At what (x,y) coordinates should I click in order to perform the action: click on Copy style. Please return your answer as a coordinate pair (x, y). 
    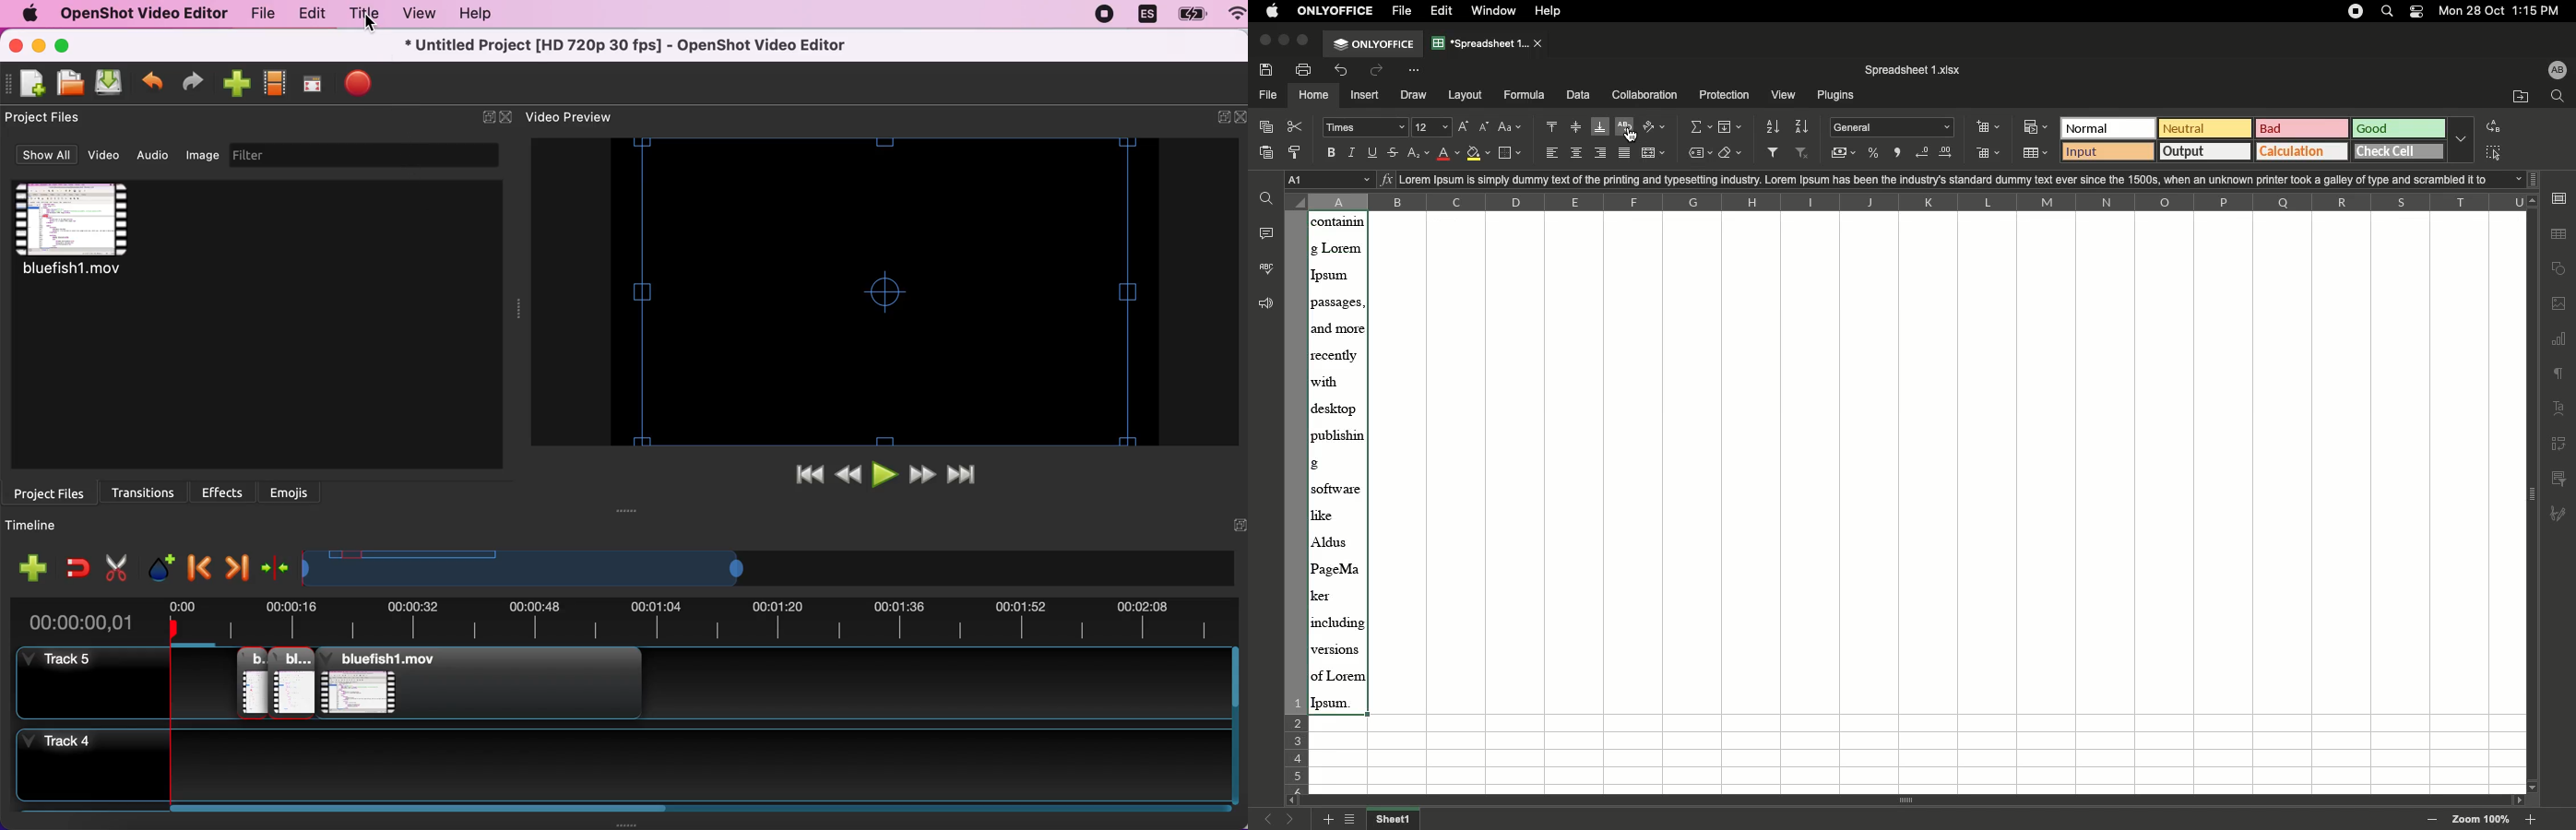
    Looking at the image, I should click on (1297, 153).